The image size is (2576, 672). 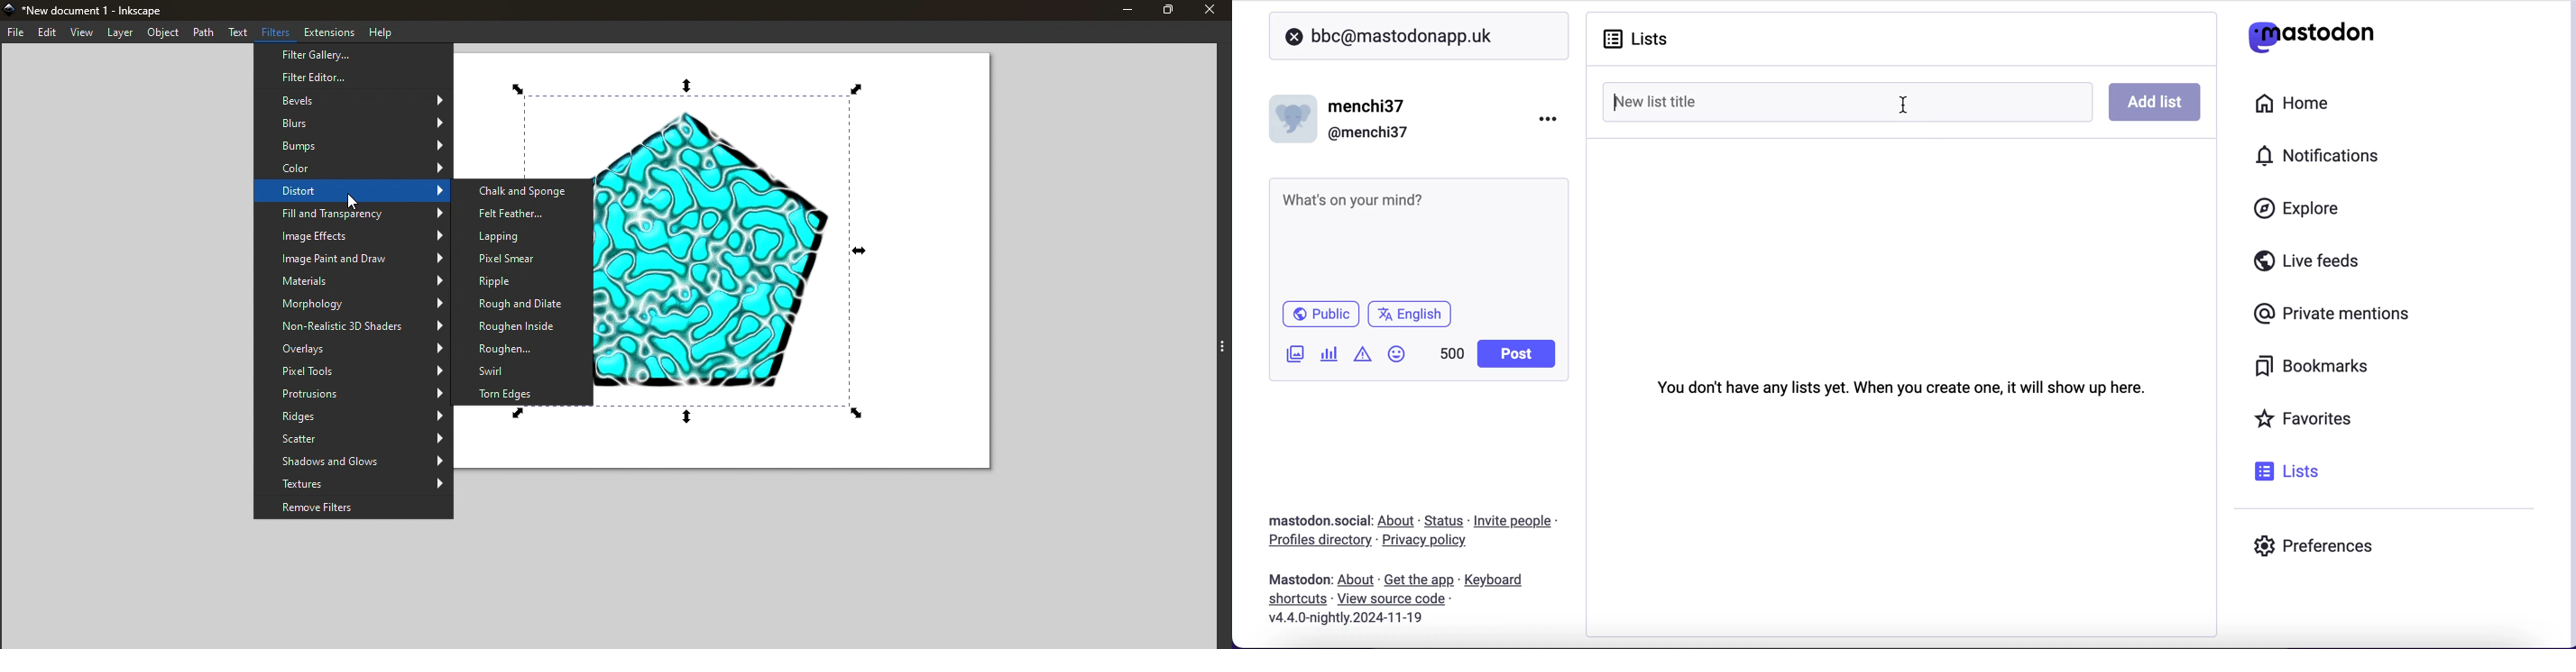 I want to click on mastodon logo, so click(x=2311, y=34).